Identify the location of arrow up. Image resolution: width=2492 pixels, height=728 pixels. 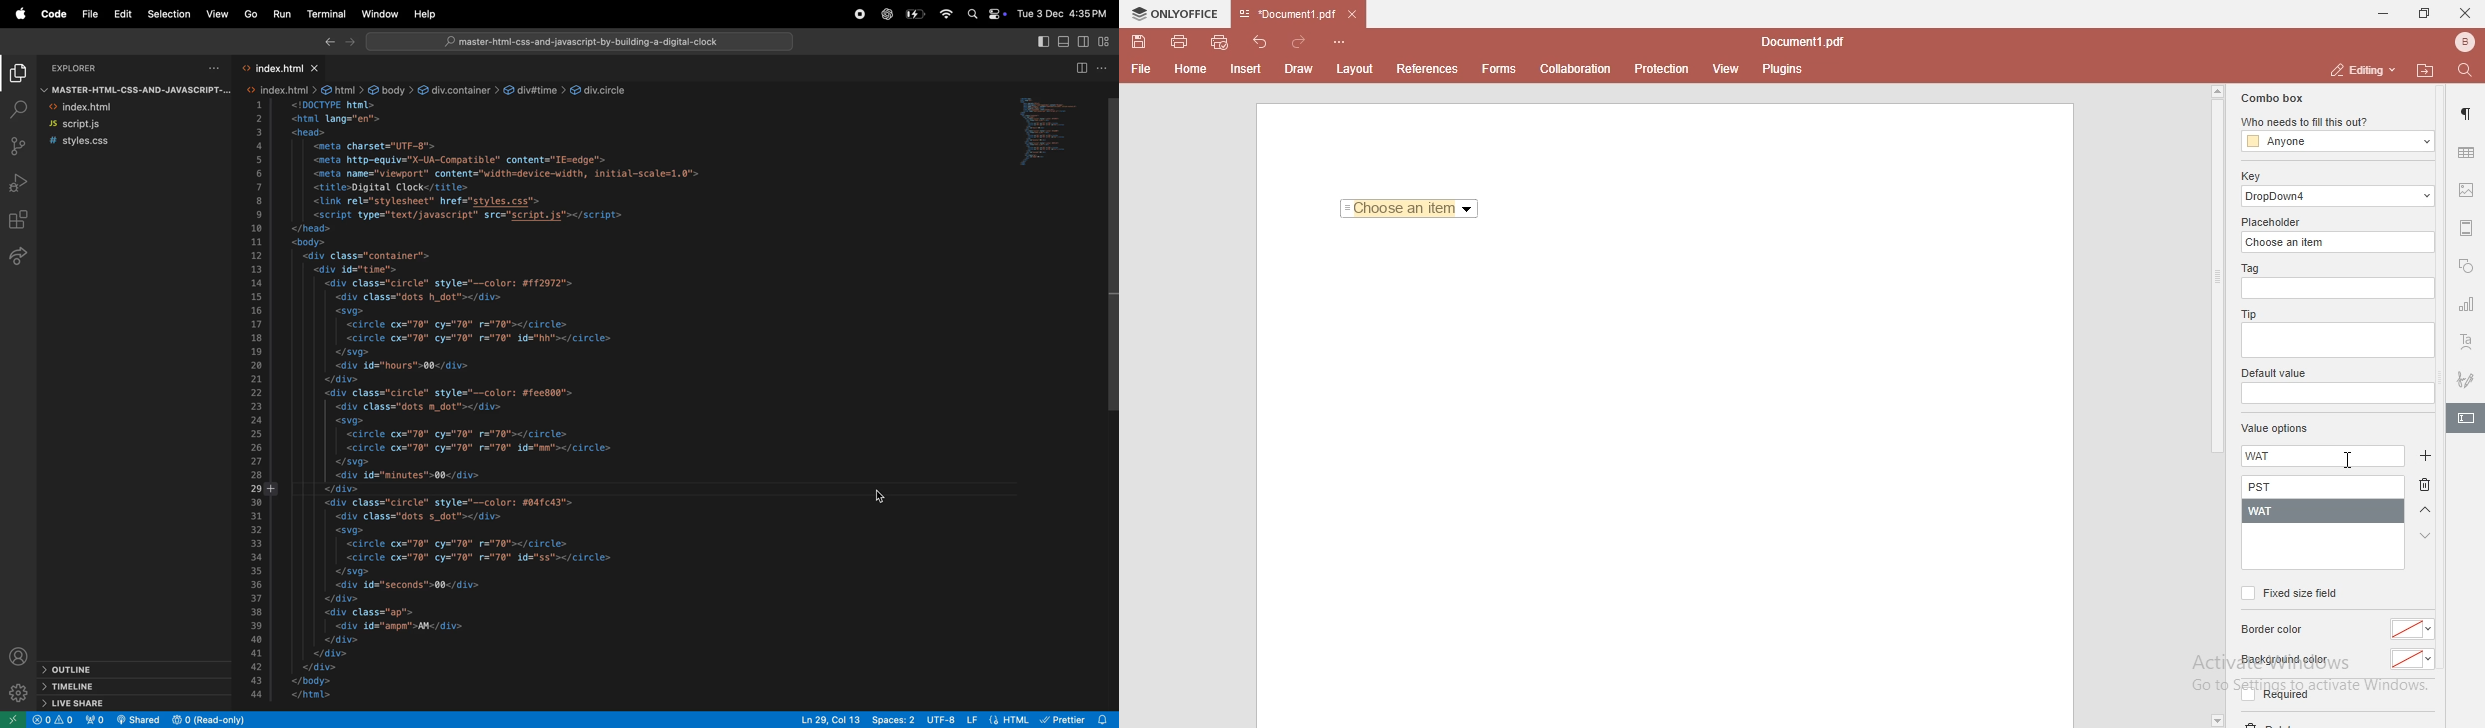
(2426, 511).